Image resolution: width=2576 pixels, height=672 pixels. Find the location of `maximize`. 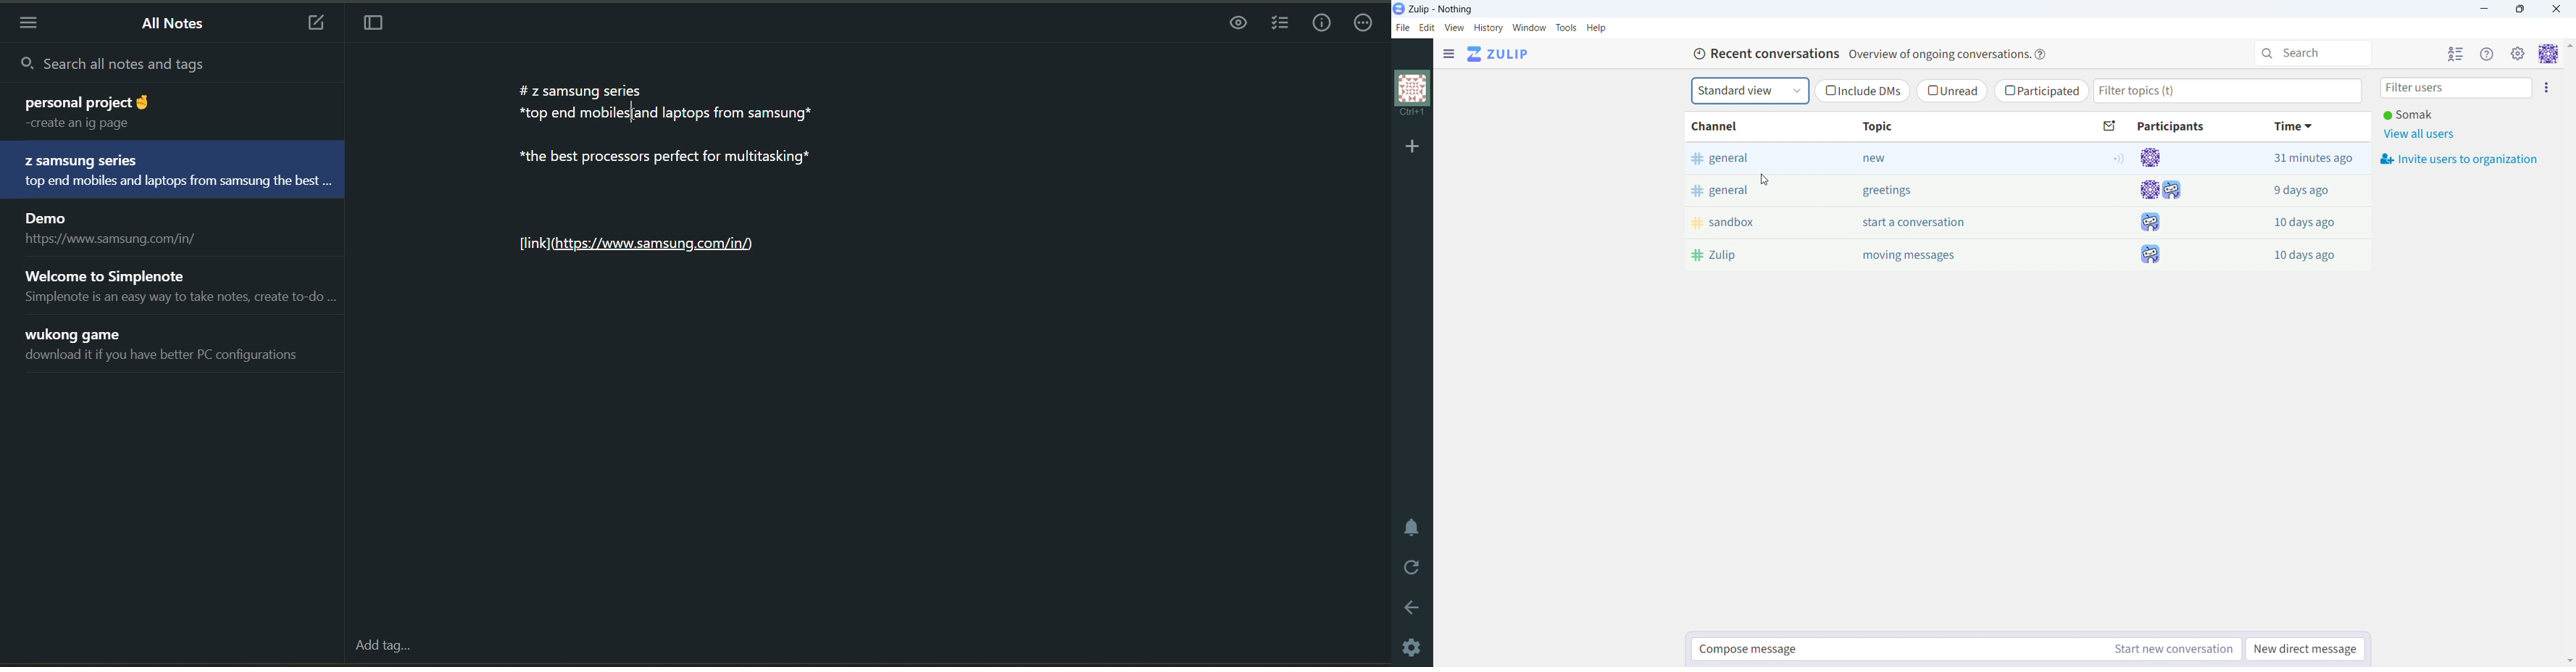

maximize is located at coordinates (2522, 9).